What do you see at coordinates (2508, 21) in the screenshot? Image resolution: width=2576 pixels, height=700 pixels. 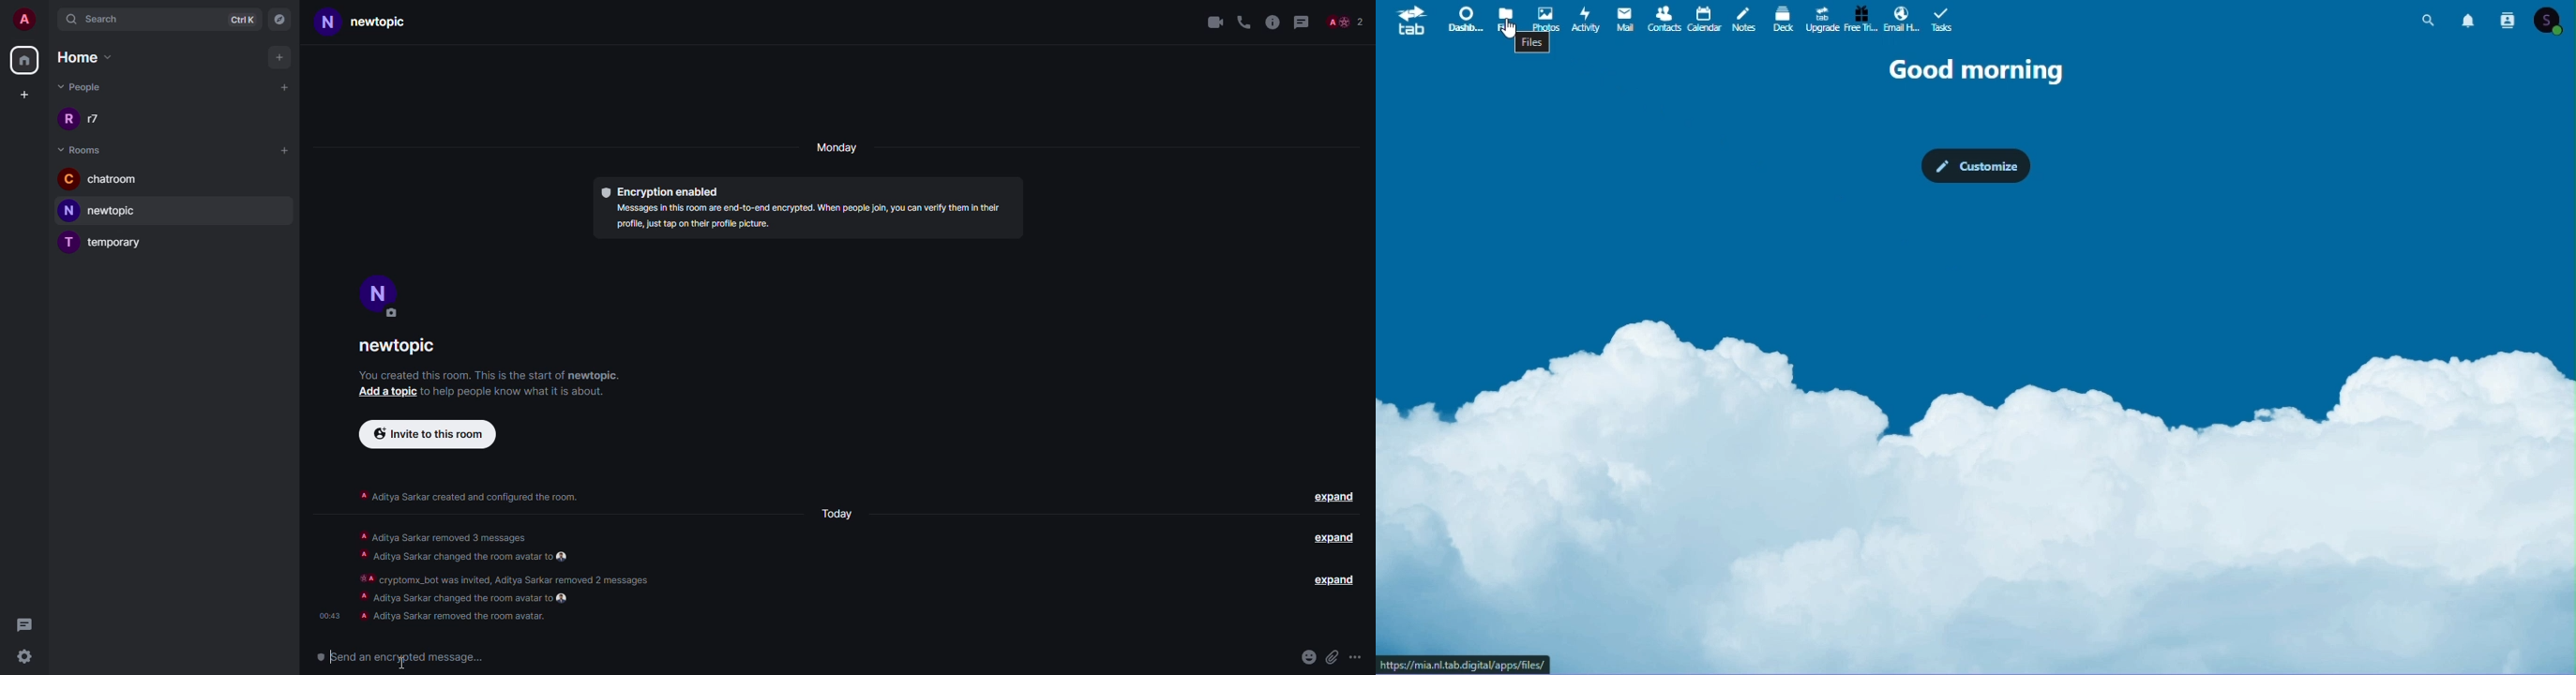 I see `contacts` at bounding box center [2508, 21].